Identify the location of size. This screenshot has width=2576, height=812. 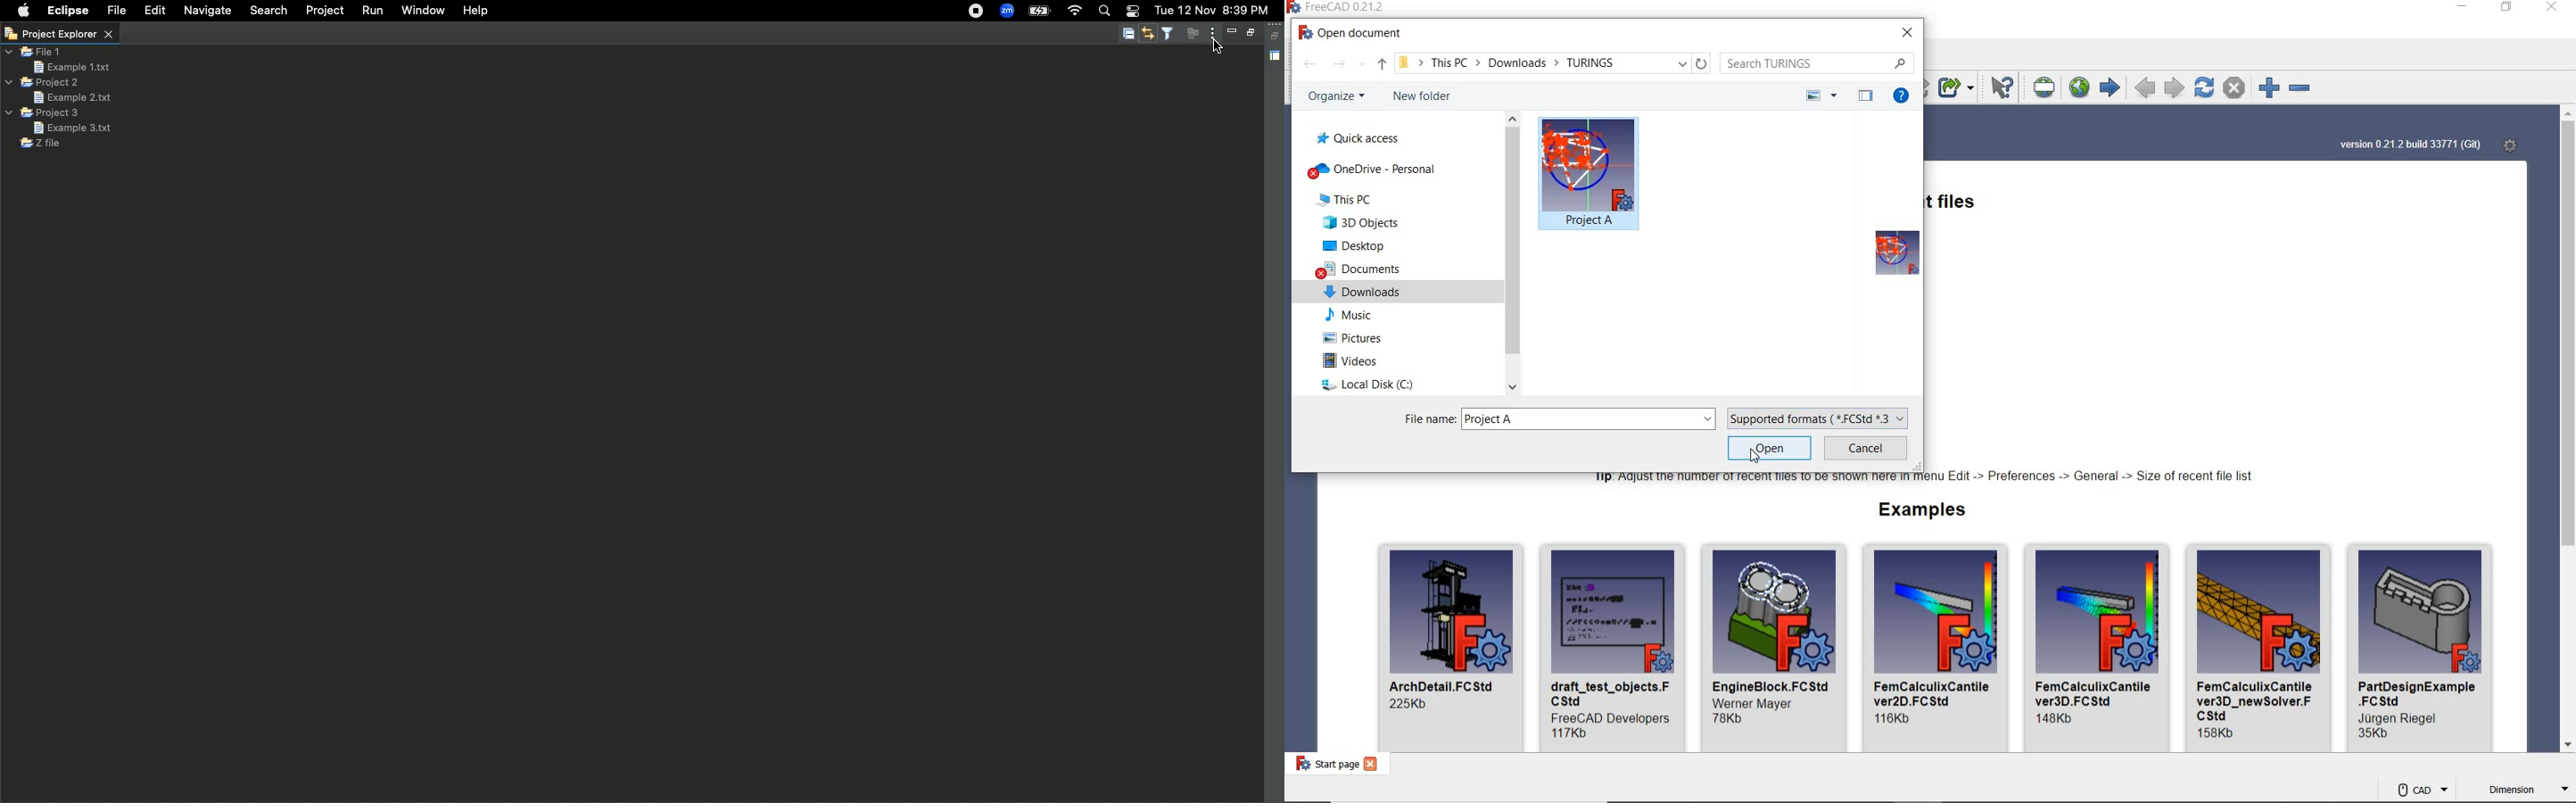
(1895, 718).